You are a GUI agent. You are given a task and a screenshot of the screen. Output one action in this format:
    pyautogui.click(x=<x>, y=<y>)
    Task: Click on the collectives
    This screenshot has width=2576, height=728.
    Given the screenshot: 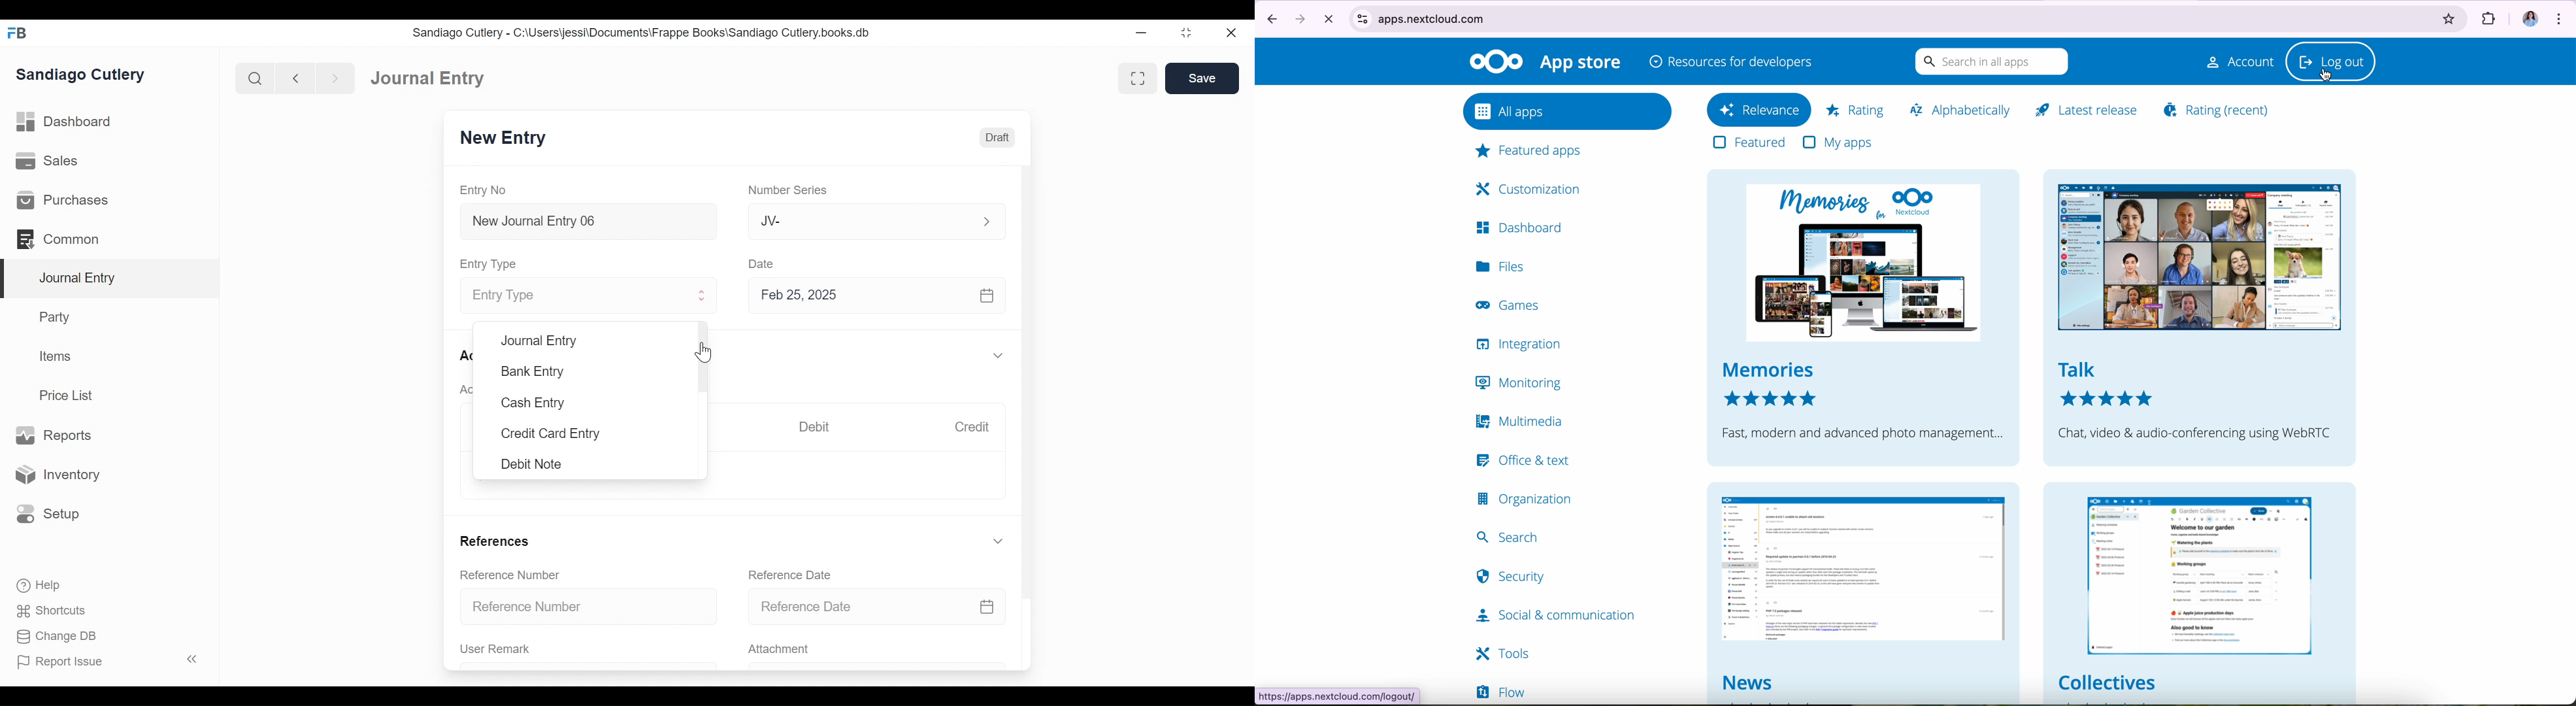 What is the action you would take?
    pyautogui.click(x=2197, y=593)
    